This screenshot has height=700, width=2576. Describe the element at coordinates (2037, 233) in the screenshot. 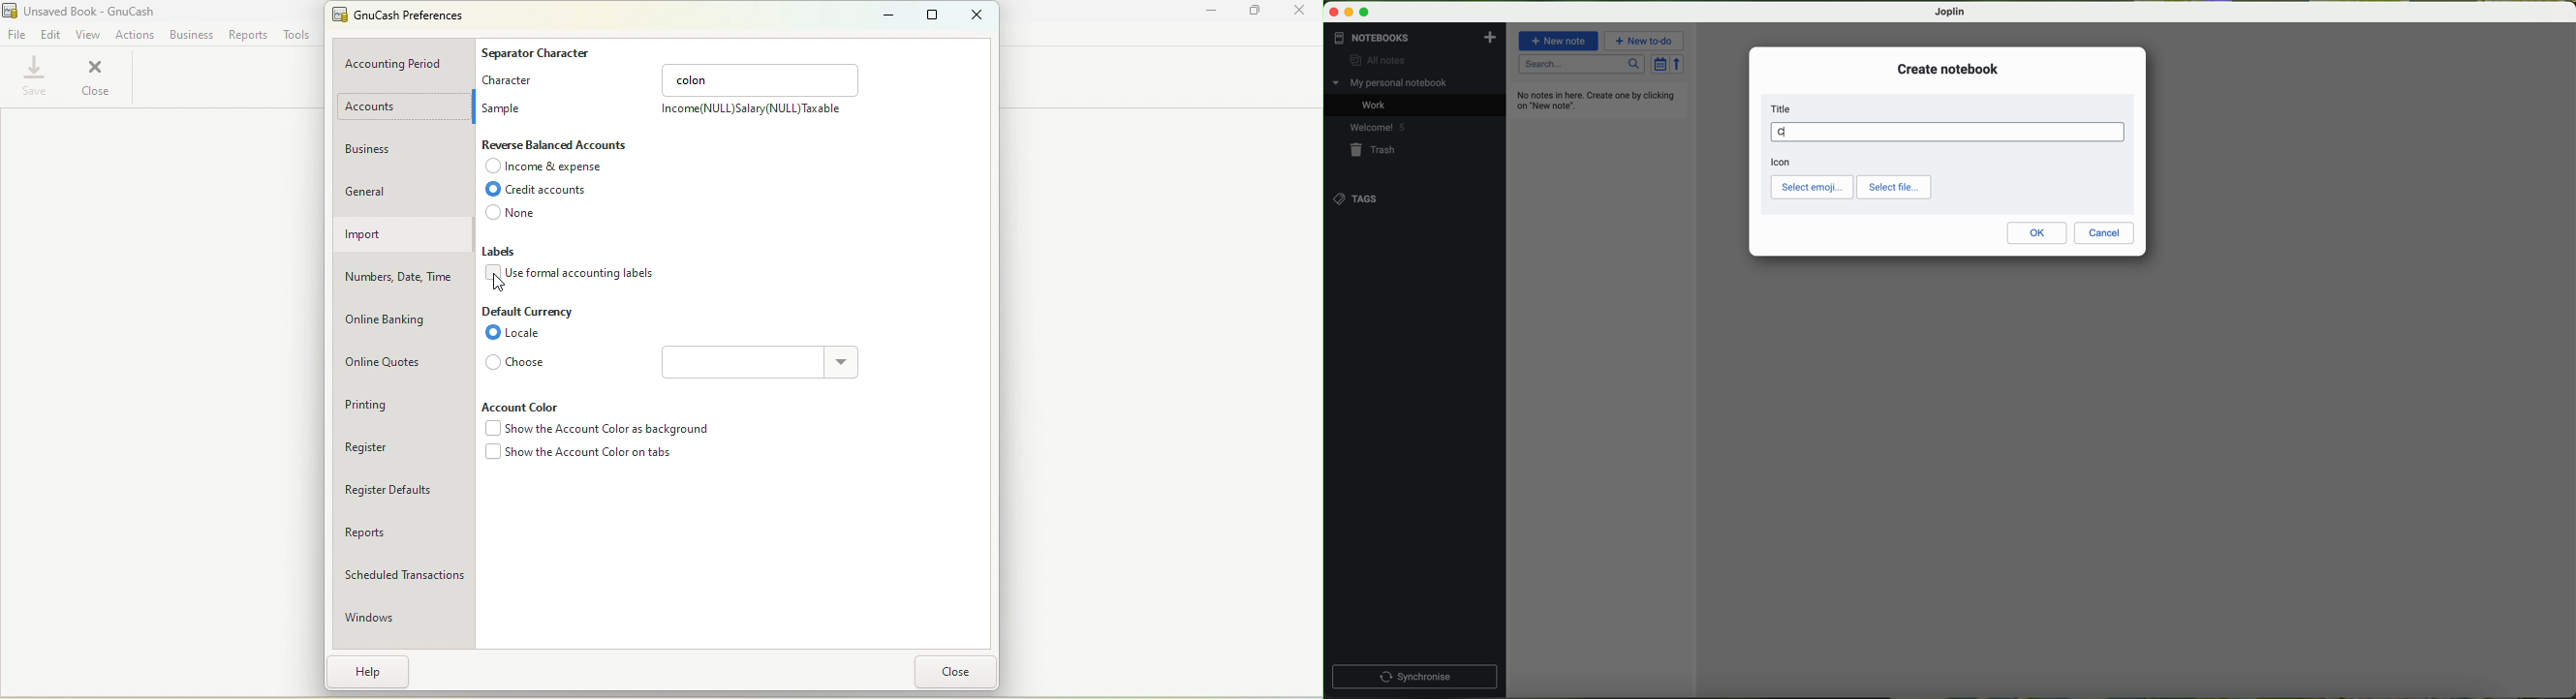

I see `OK` at that location.